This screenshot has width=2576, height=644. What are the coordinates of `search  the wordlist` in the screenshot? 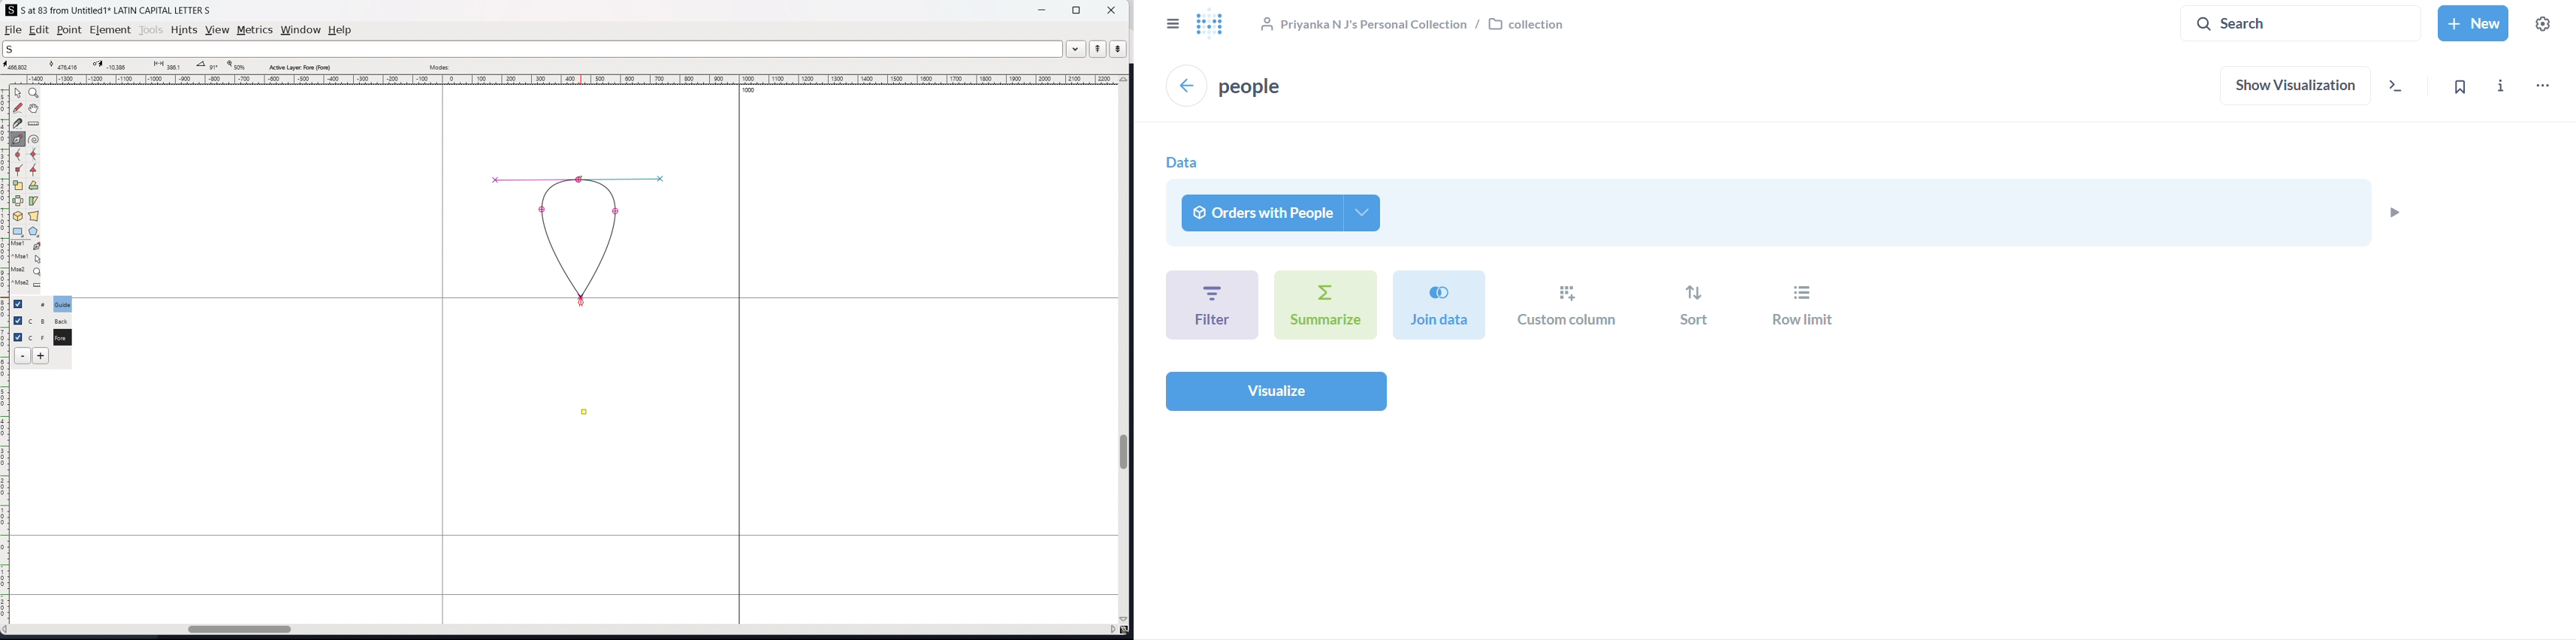 It's located at (533, 49).